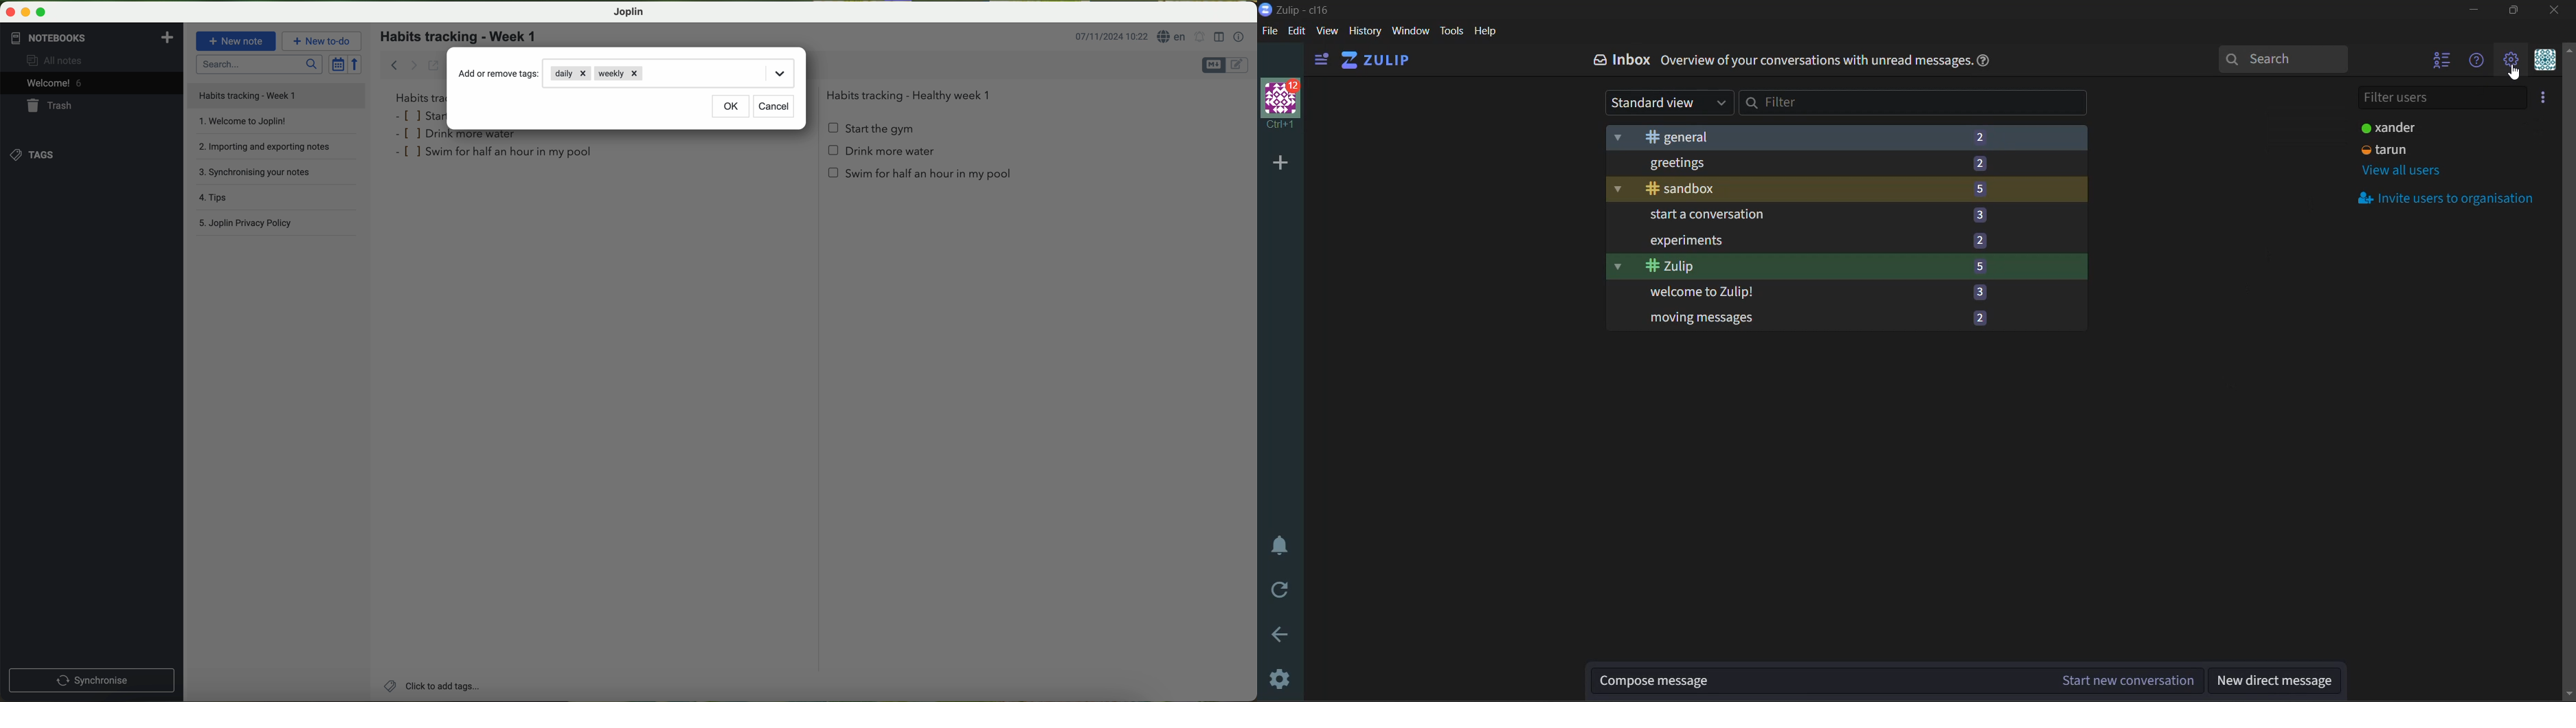 Image resolution: width=2576 pixels, height=728 pixels. Describe the element at coordinates (1666, 101) in the screenshot. I see `standard view` at that location.